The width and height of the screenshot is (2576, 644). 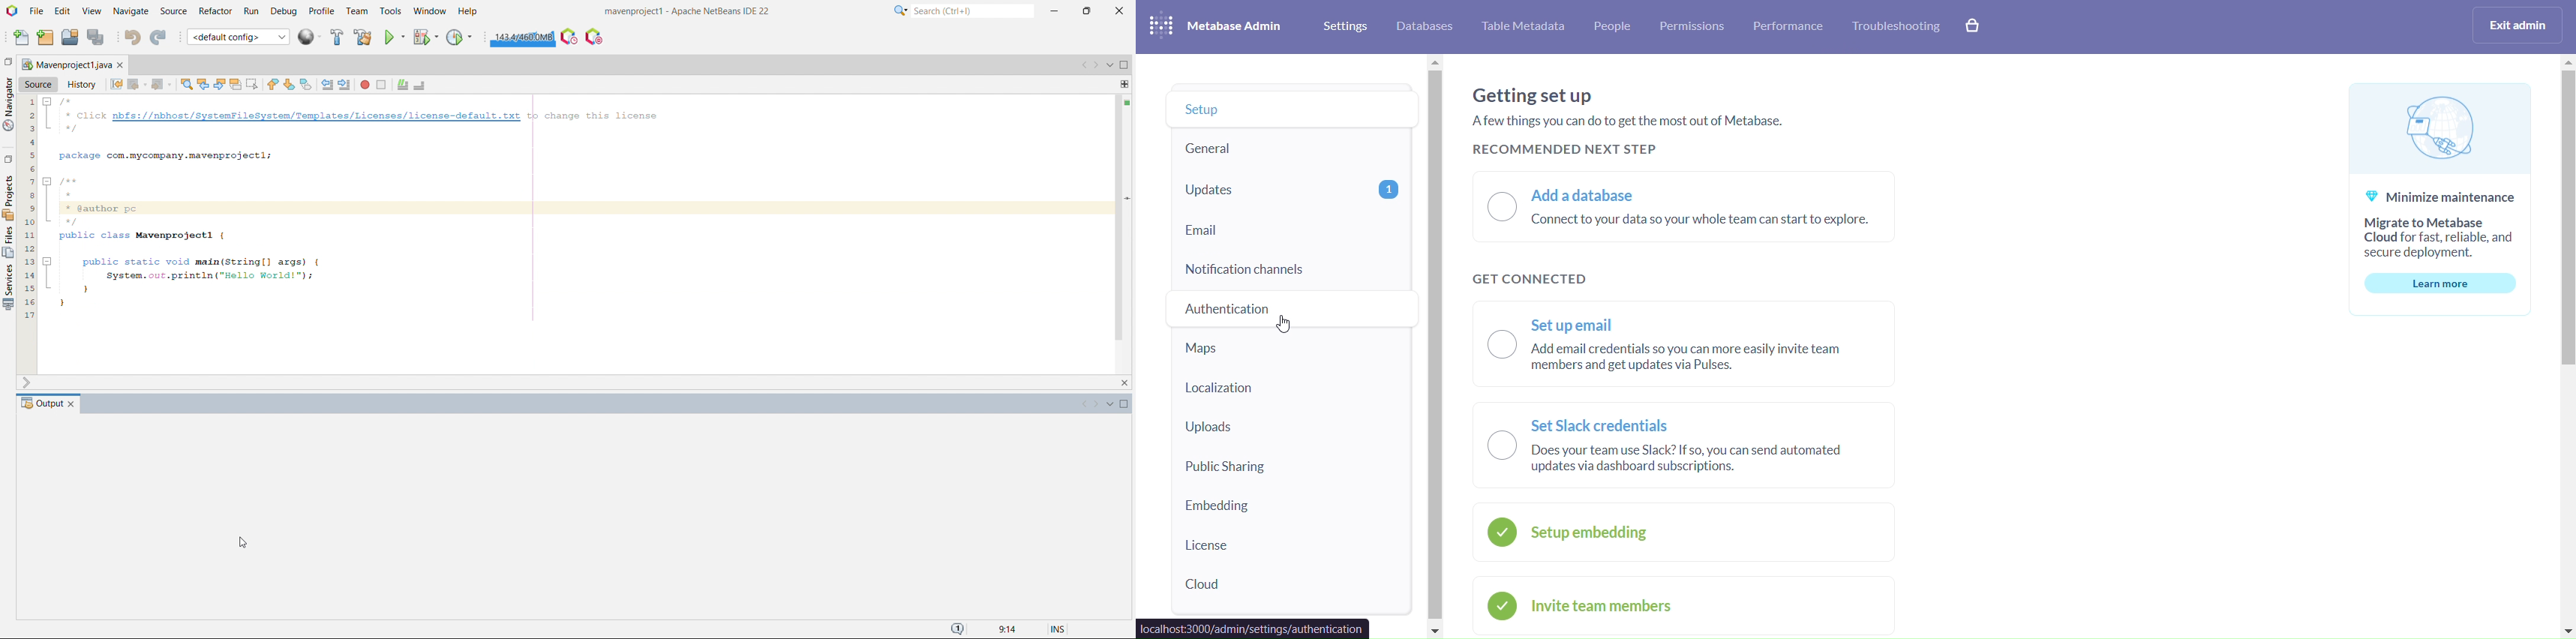 What do you see at coordinates (1087, 11) in the screenshot?
I see `maximize` at bounding box center [1087, 11].